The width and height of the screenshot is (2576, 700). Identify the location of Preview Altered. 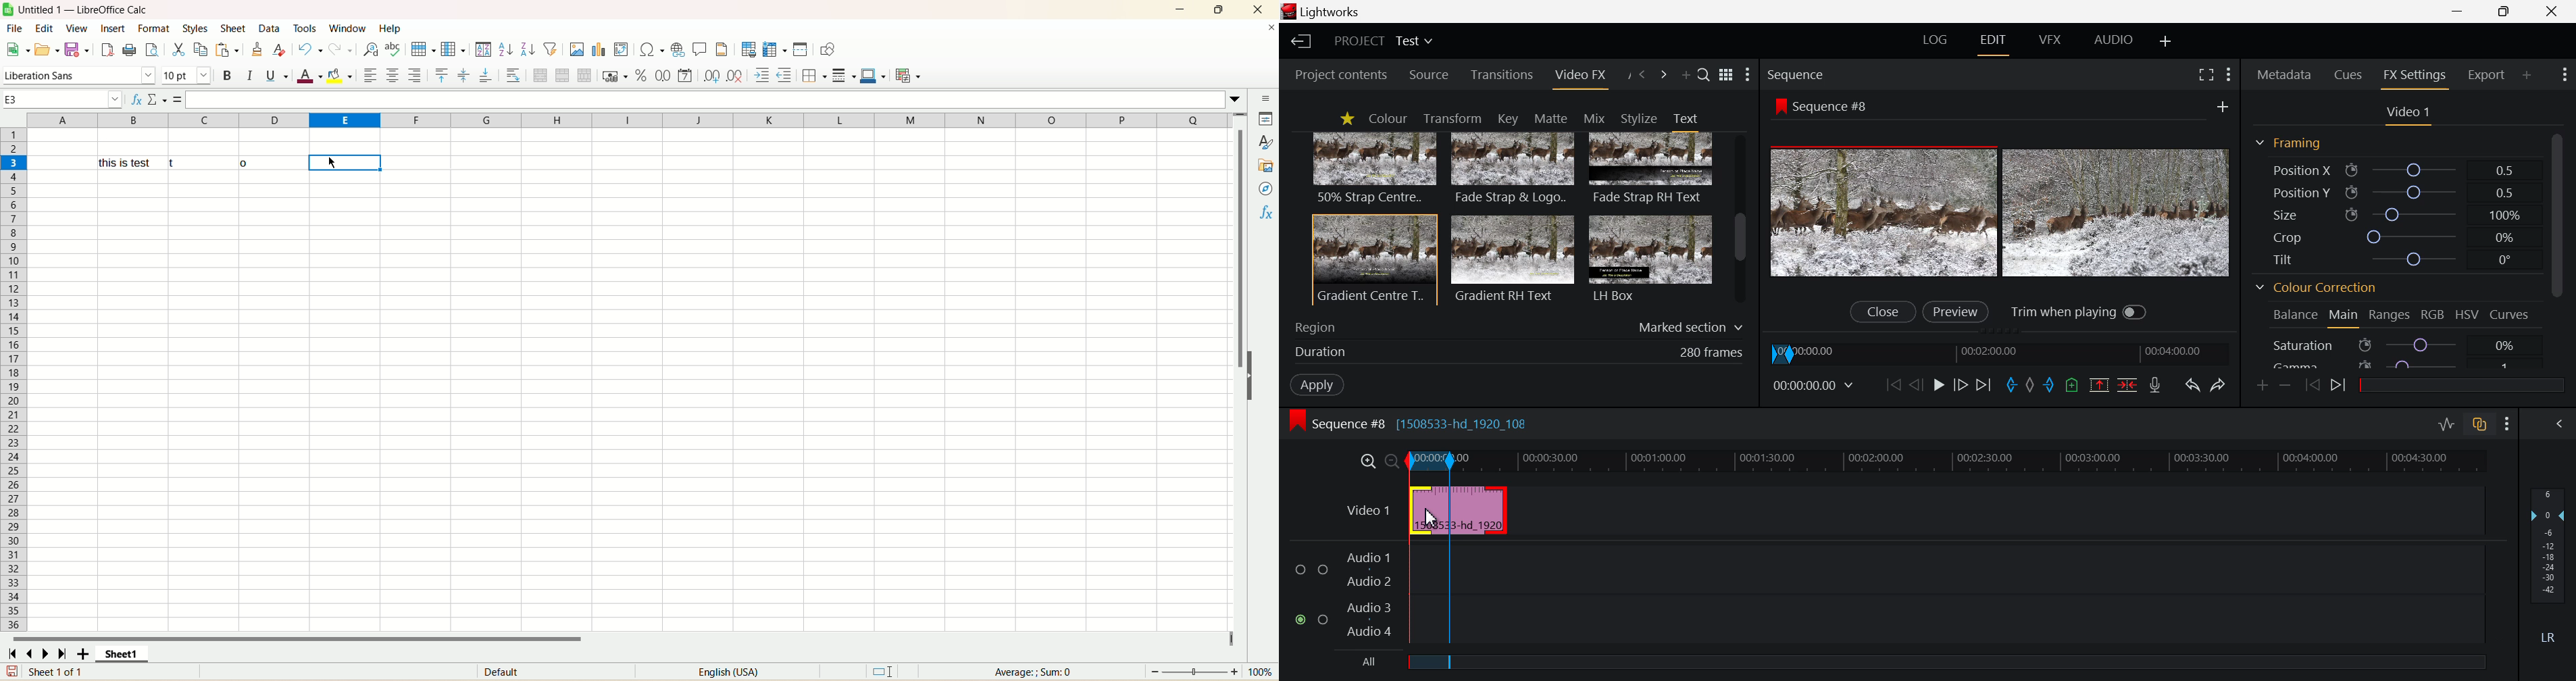
(2002, 213).